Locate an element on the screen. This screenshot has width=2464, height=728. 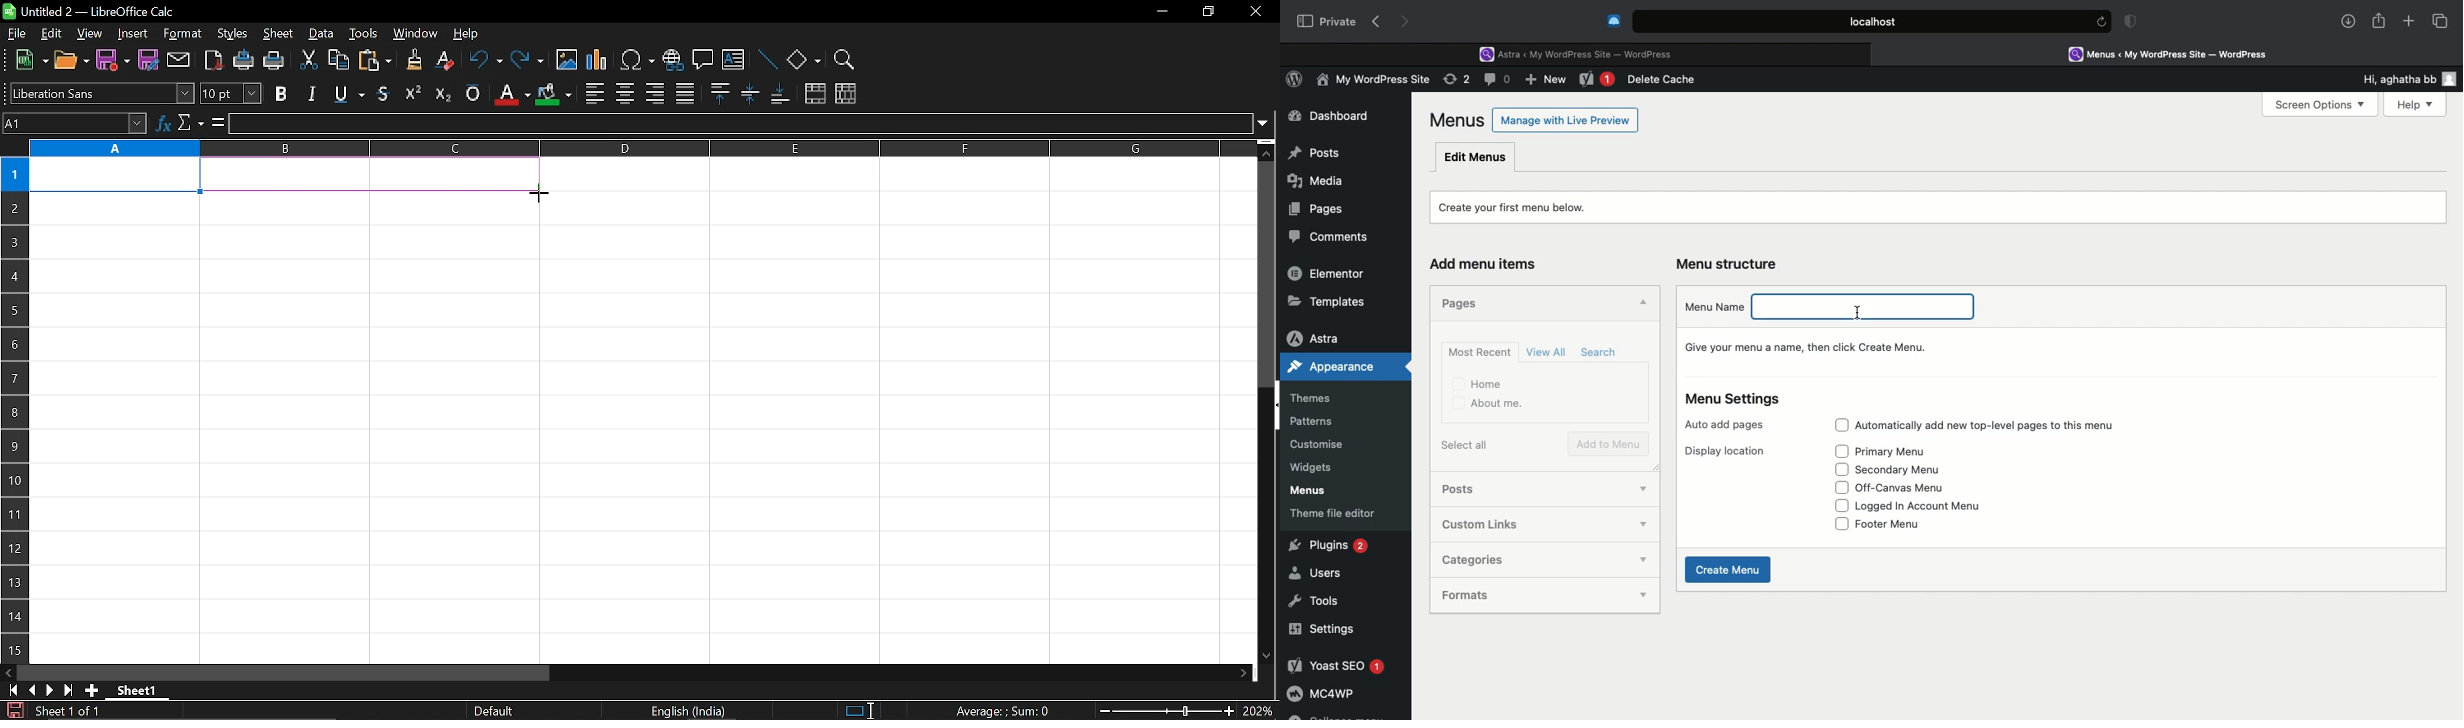
insert is located at coordinates (133, 34).